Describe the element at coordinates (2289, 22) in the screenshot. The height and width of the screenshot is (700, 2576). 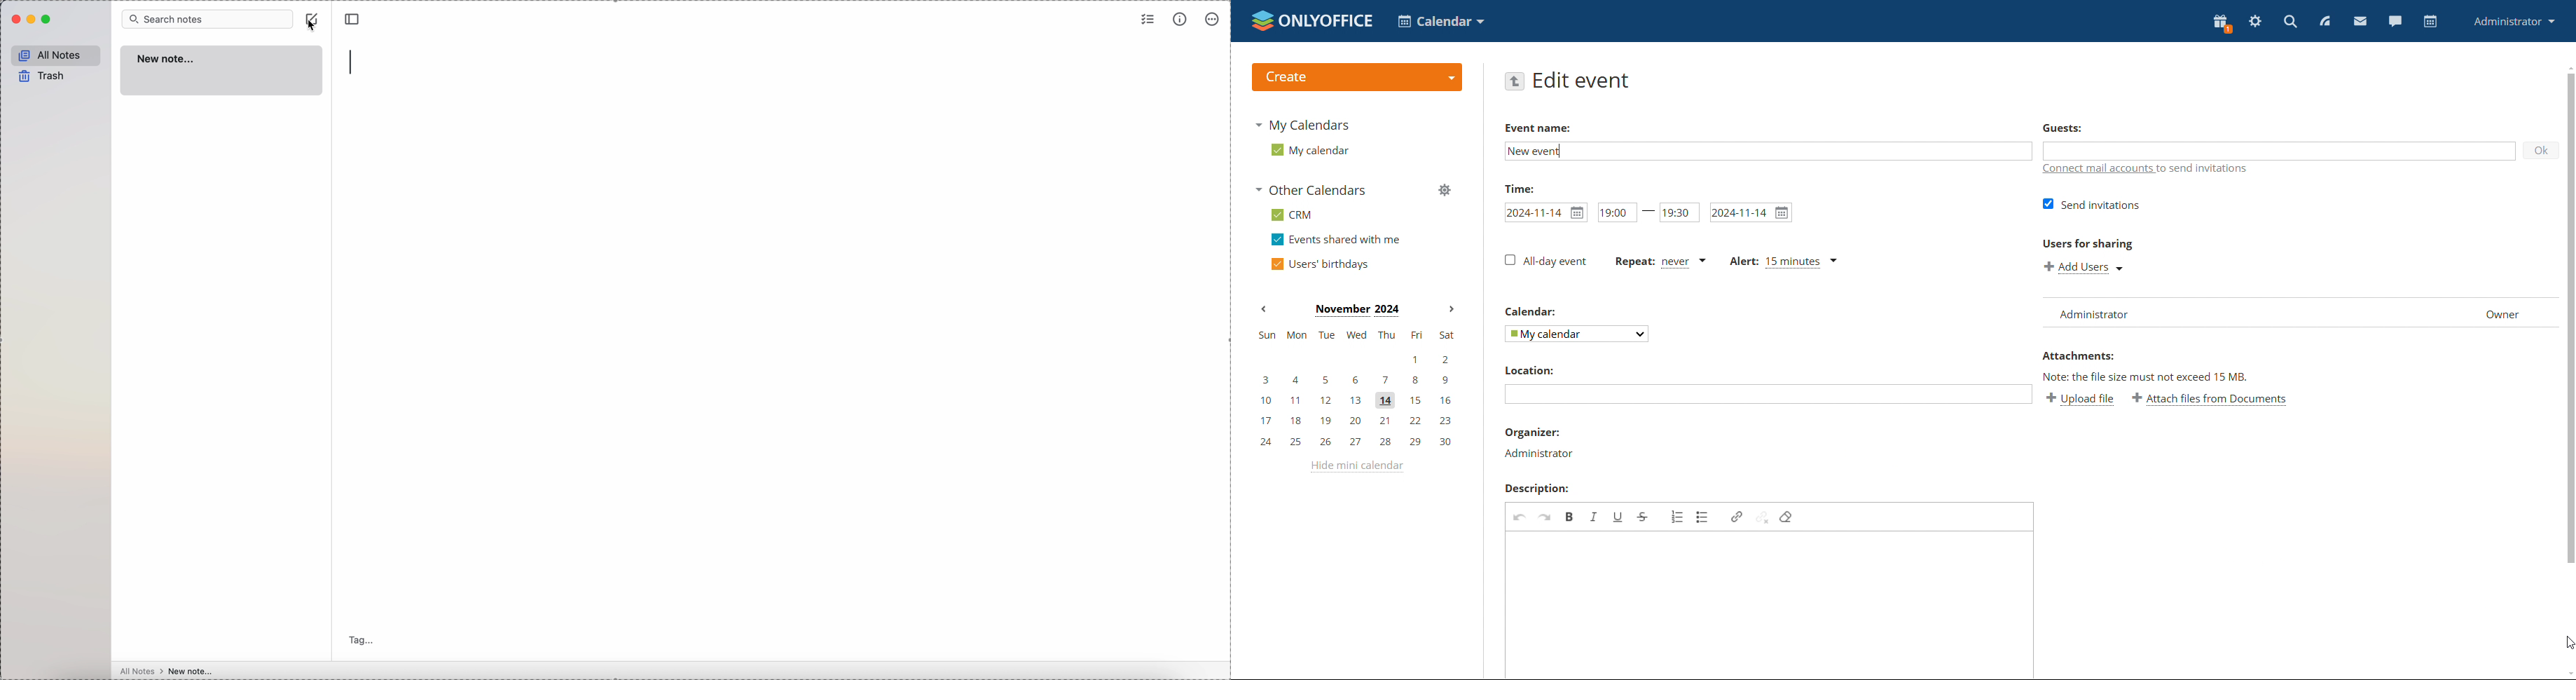
I see `search` at that location.